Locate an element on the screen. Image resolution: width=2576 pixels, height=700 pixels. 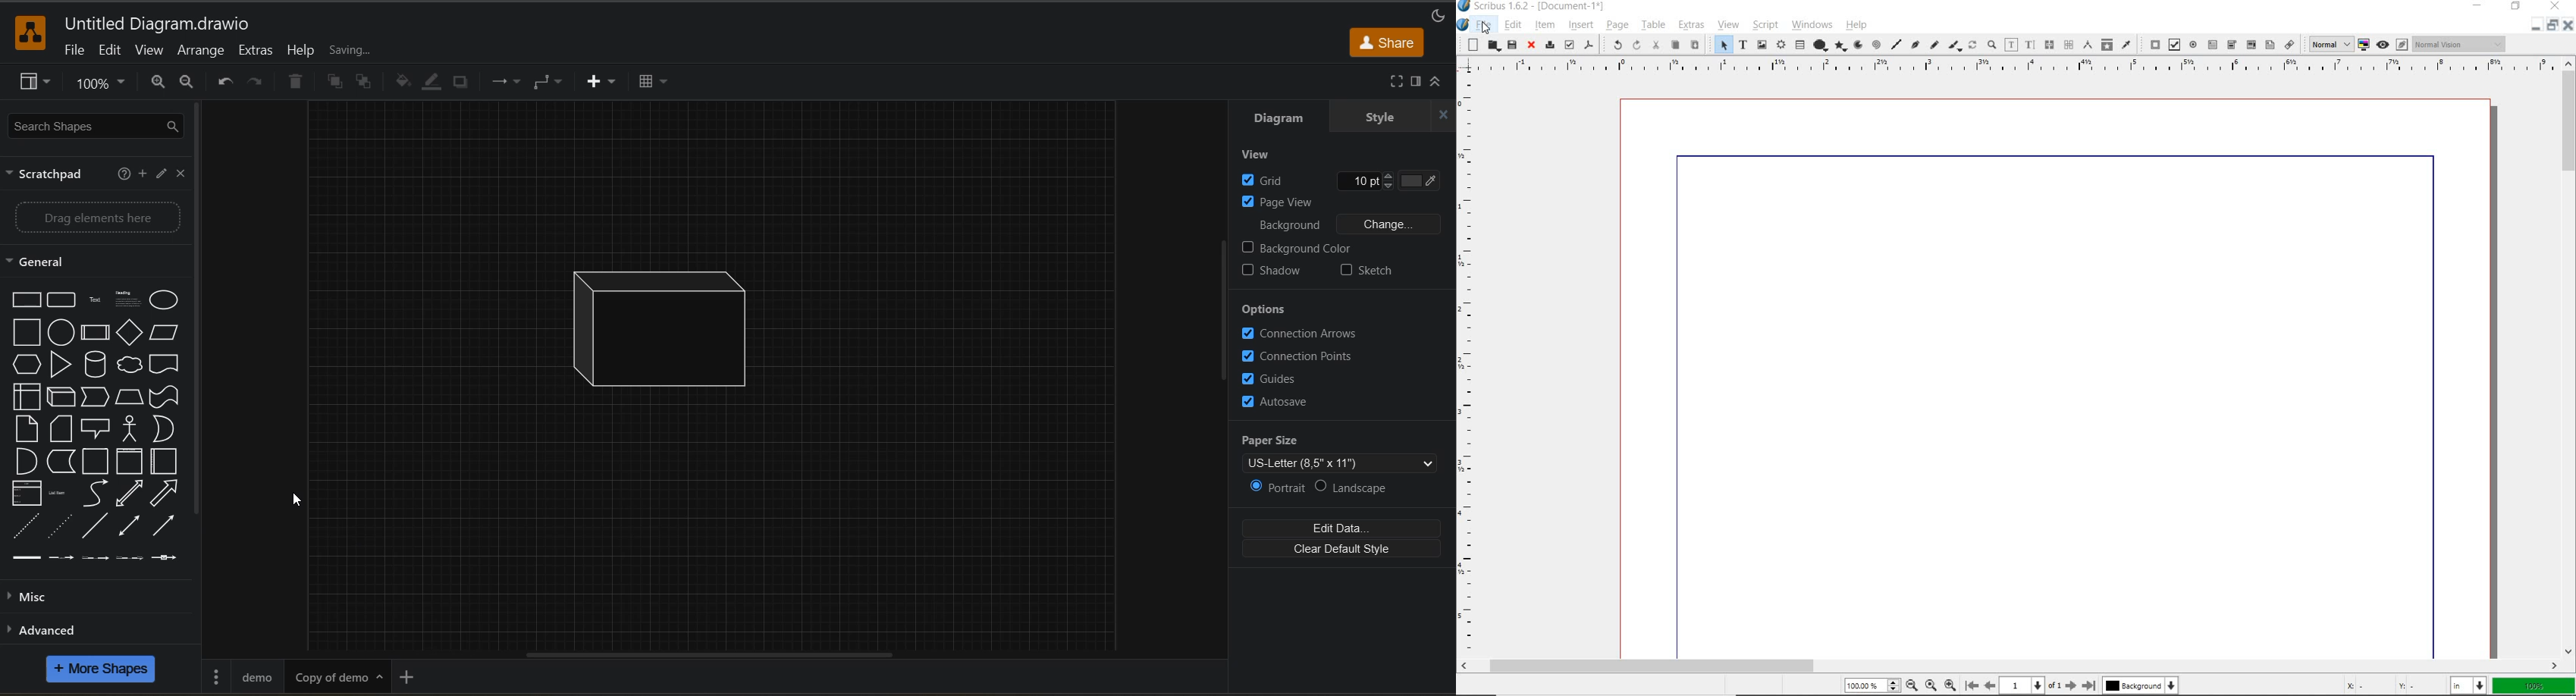
link annotation is located at coordinates (2289, 44).